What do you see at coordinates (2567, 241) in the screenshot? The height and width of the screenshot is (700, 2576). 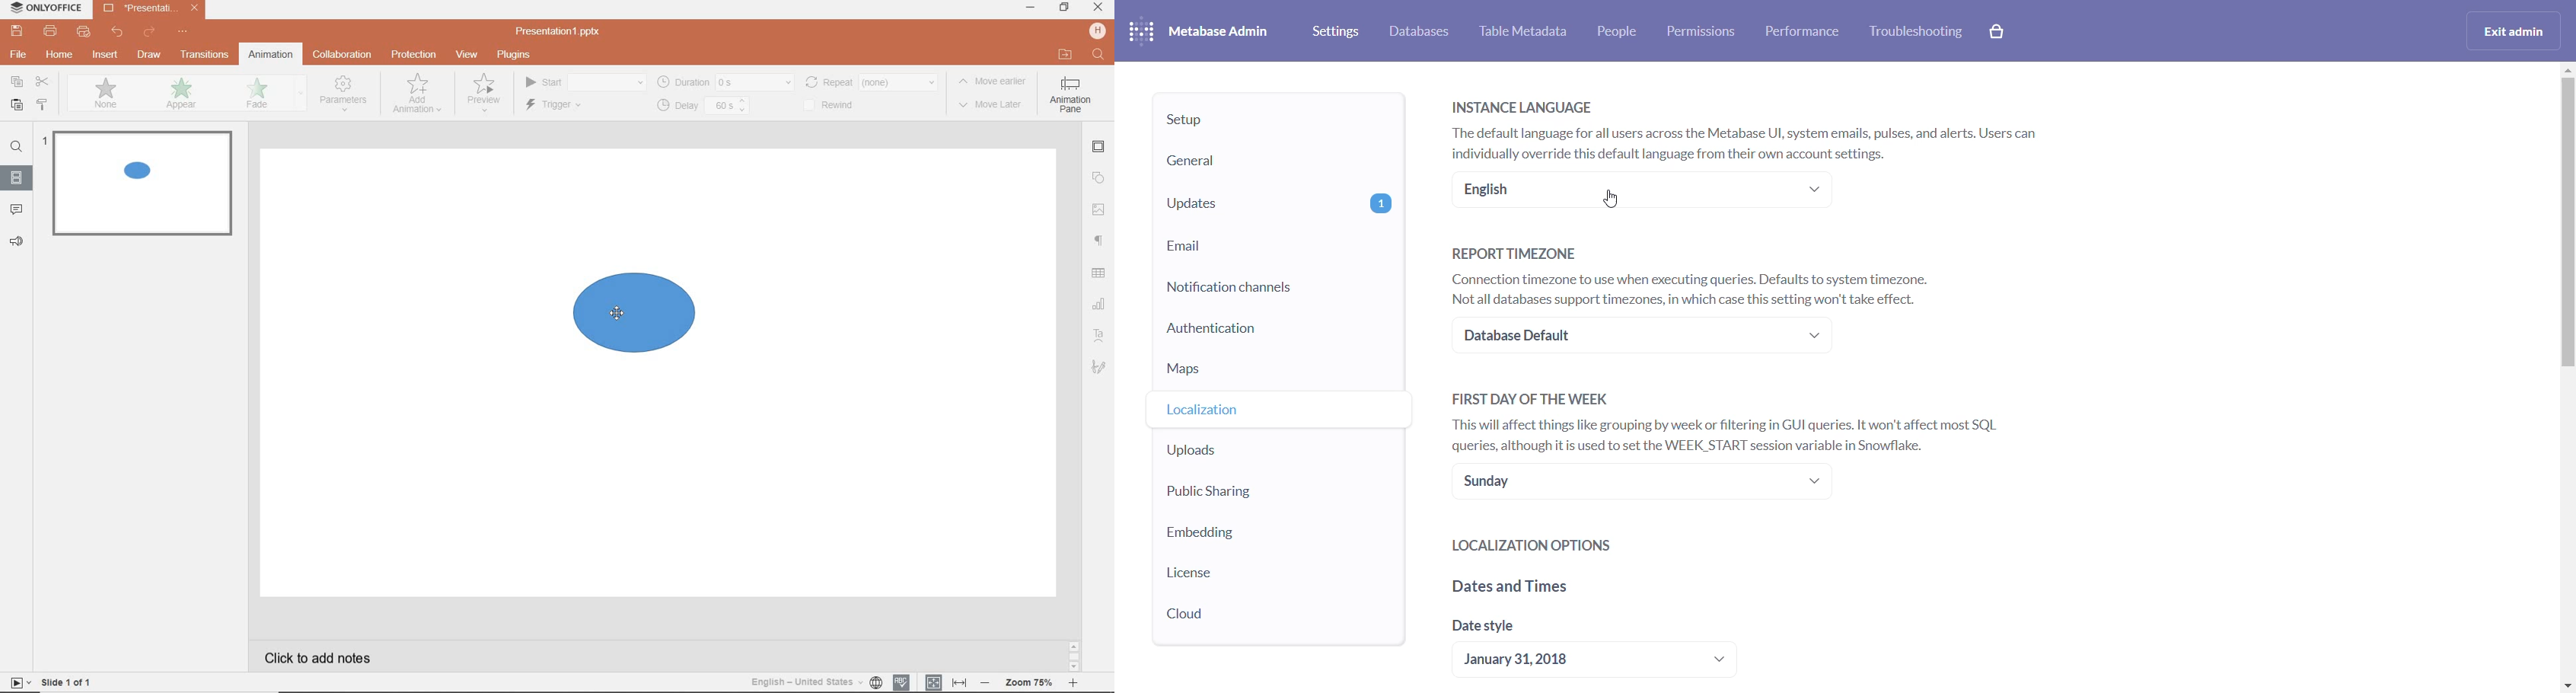 I see `scrollbar` at bounding box center [2567, 241].